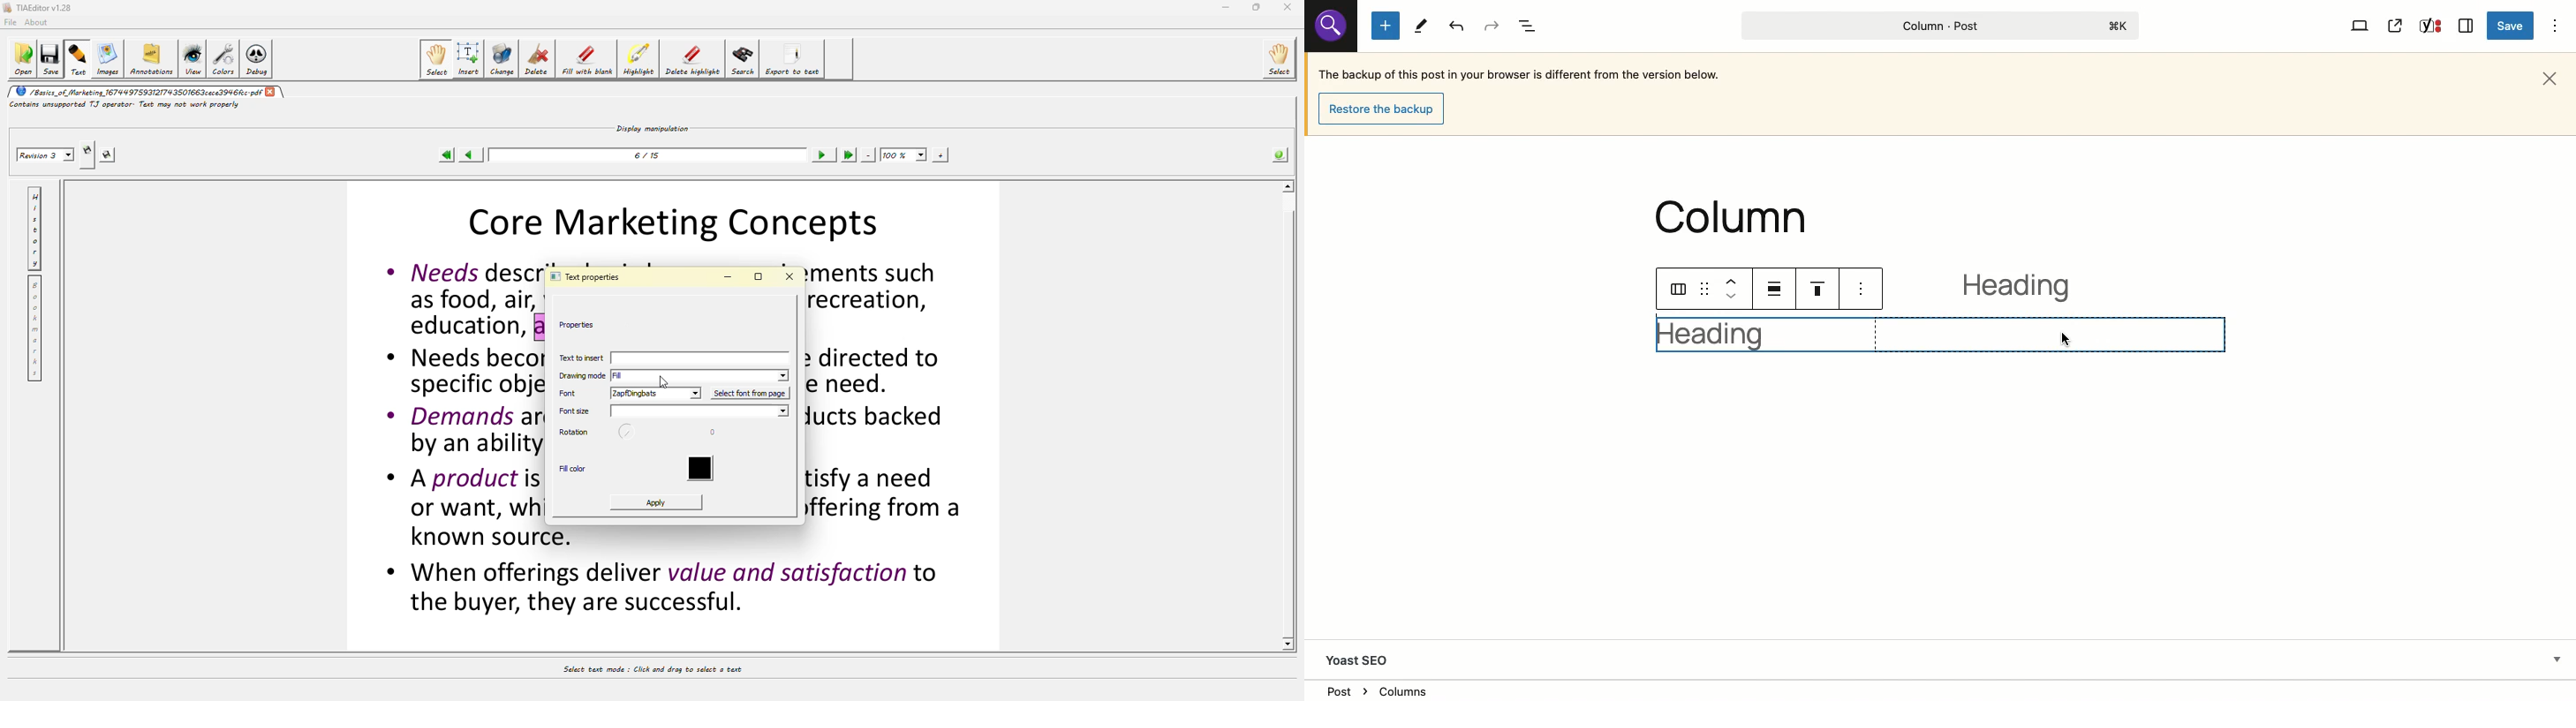 Image resolution: width=2576 pixels, height=728 pixels. What do you see at coordinates (2361, 25) in the screenshot?
I see `View` at bounding box center [2361, 25].